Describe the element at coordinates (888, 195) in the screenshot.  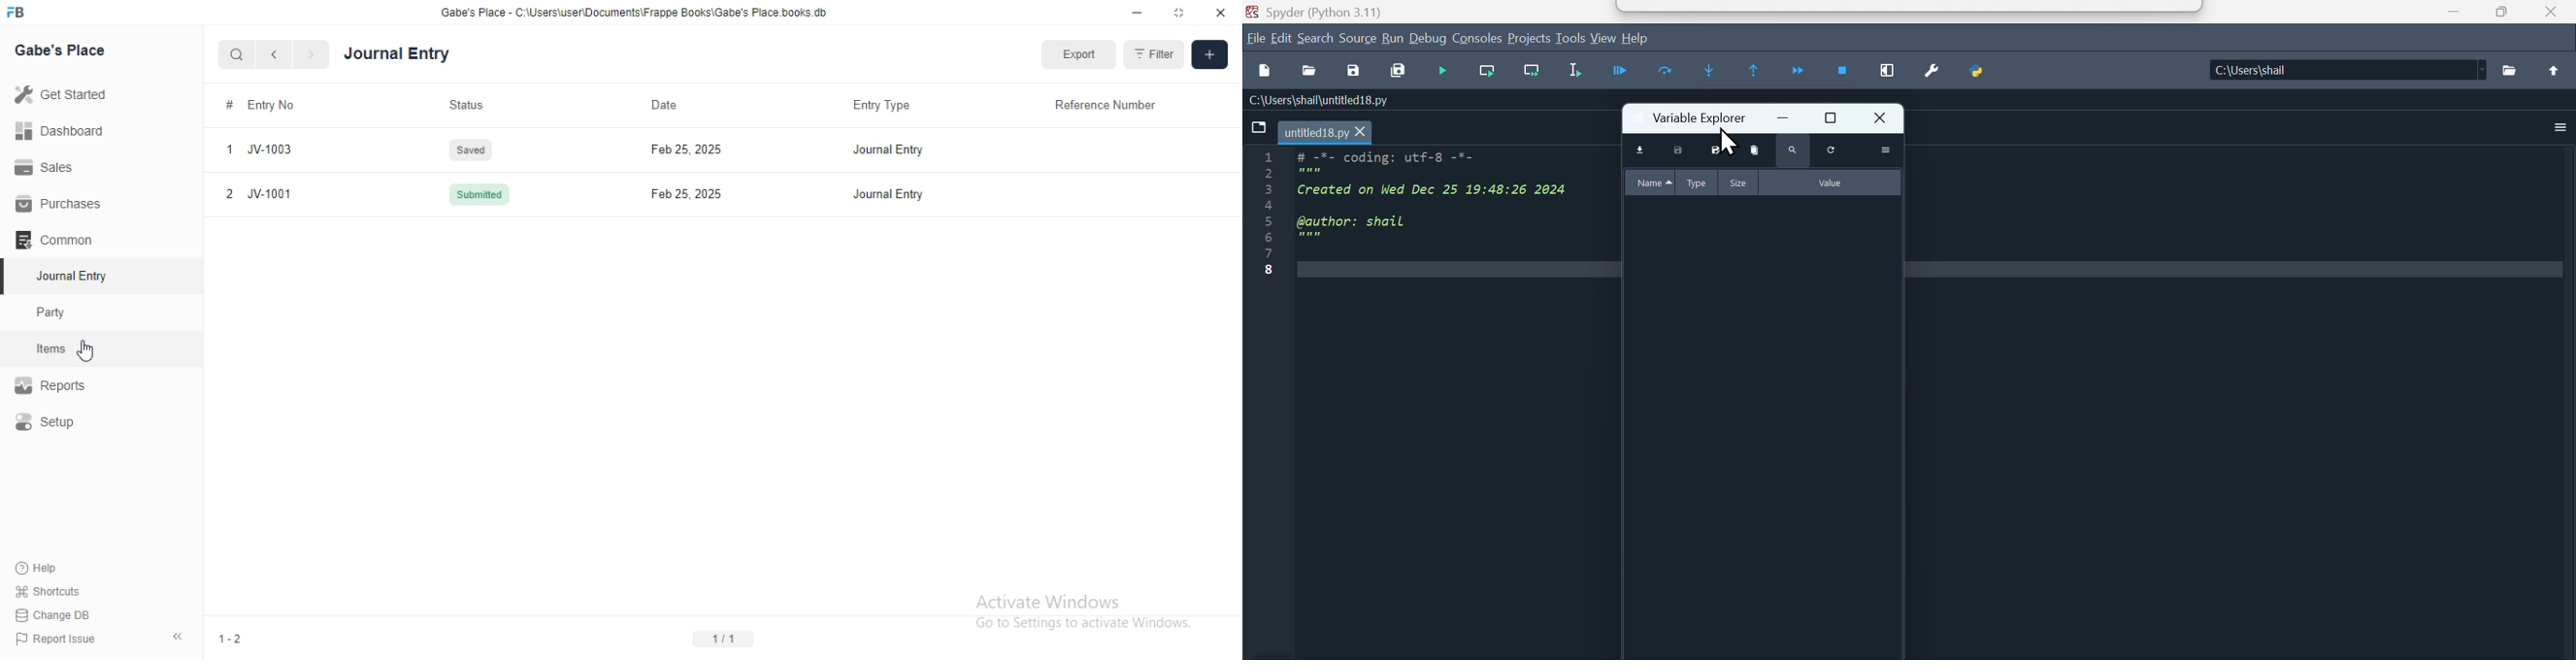
I see `Journal Entry` at that location.